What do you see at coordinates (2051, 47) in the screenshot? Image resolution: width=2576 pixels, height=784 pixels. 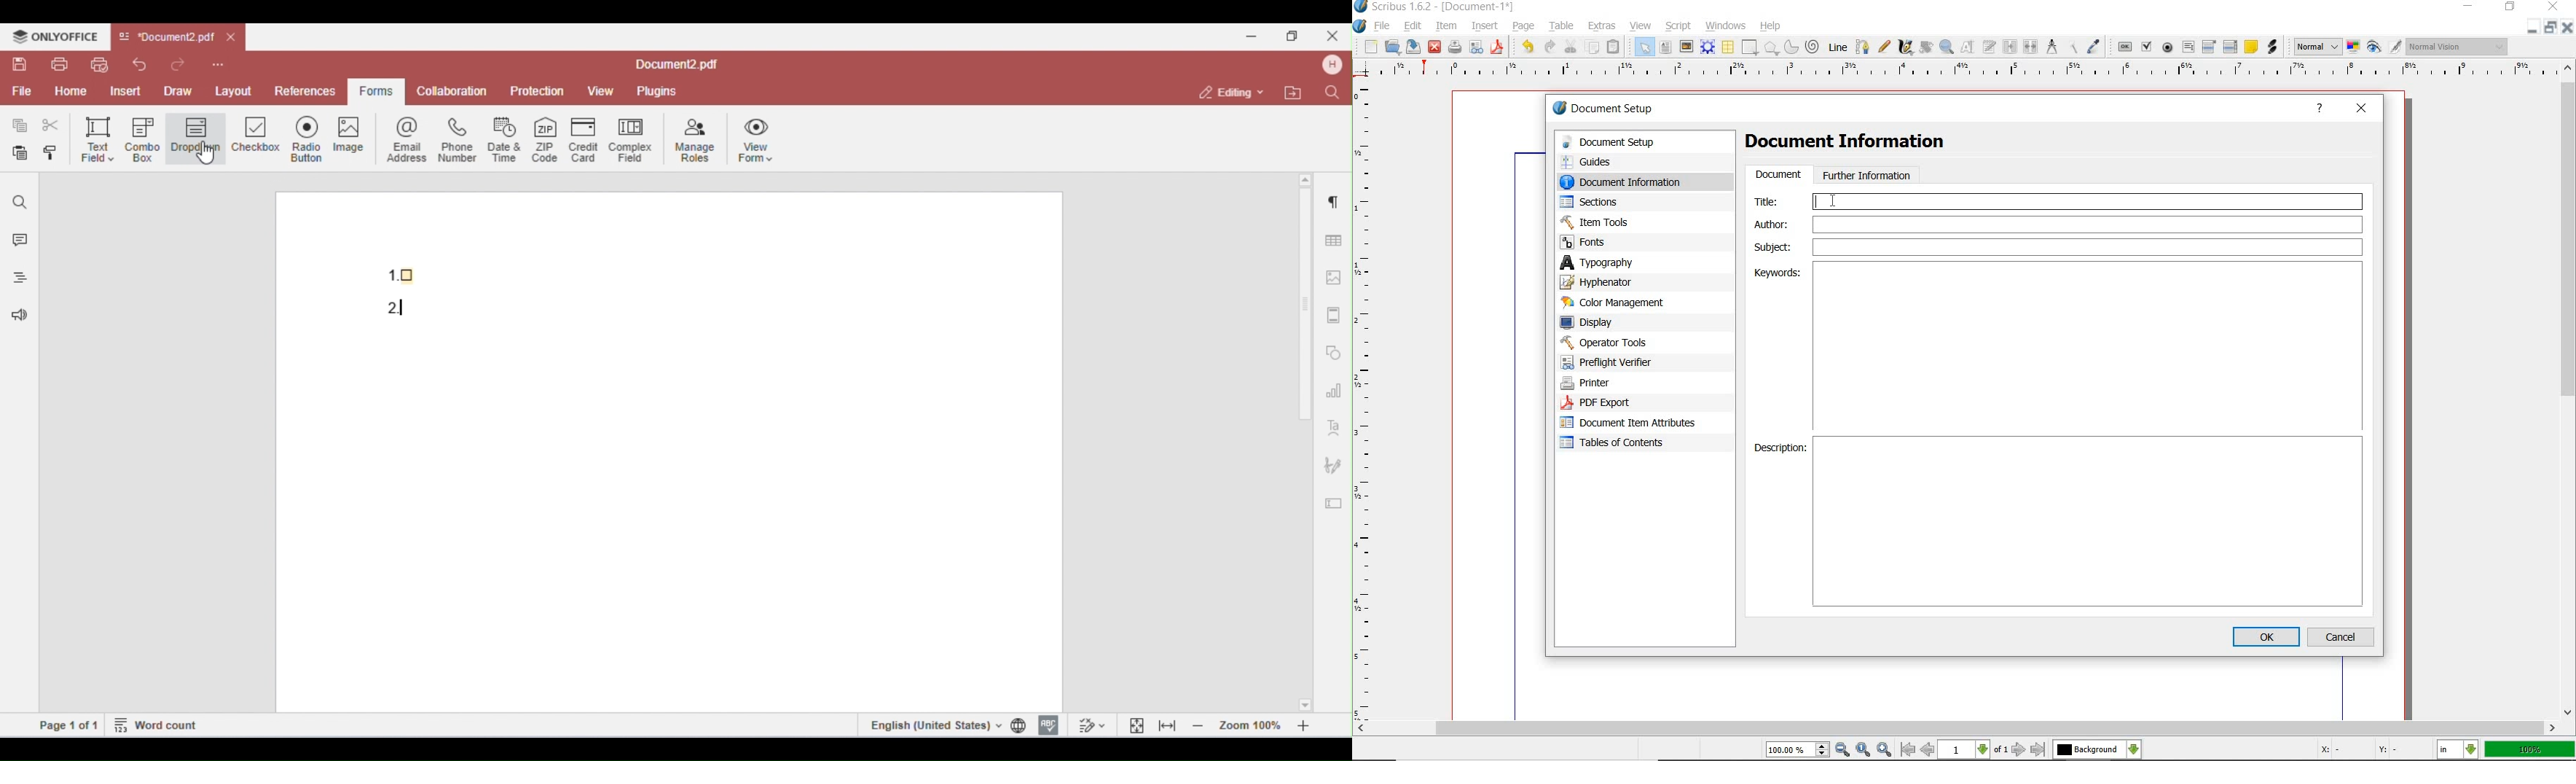 I see `measurements` at bounding box center [2051, 47].